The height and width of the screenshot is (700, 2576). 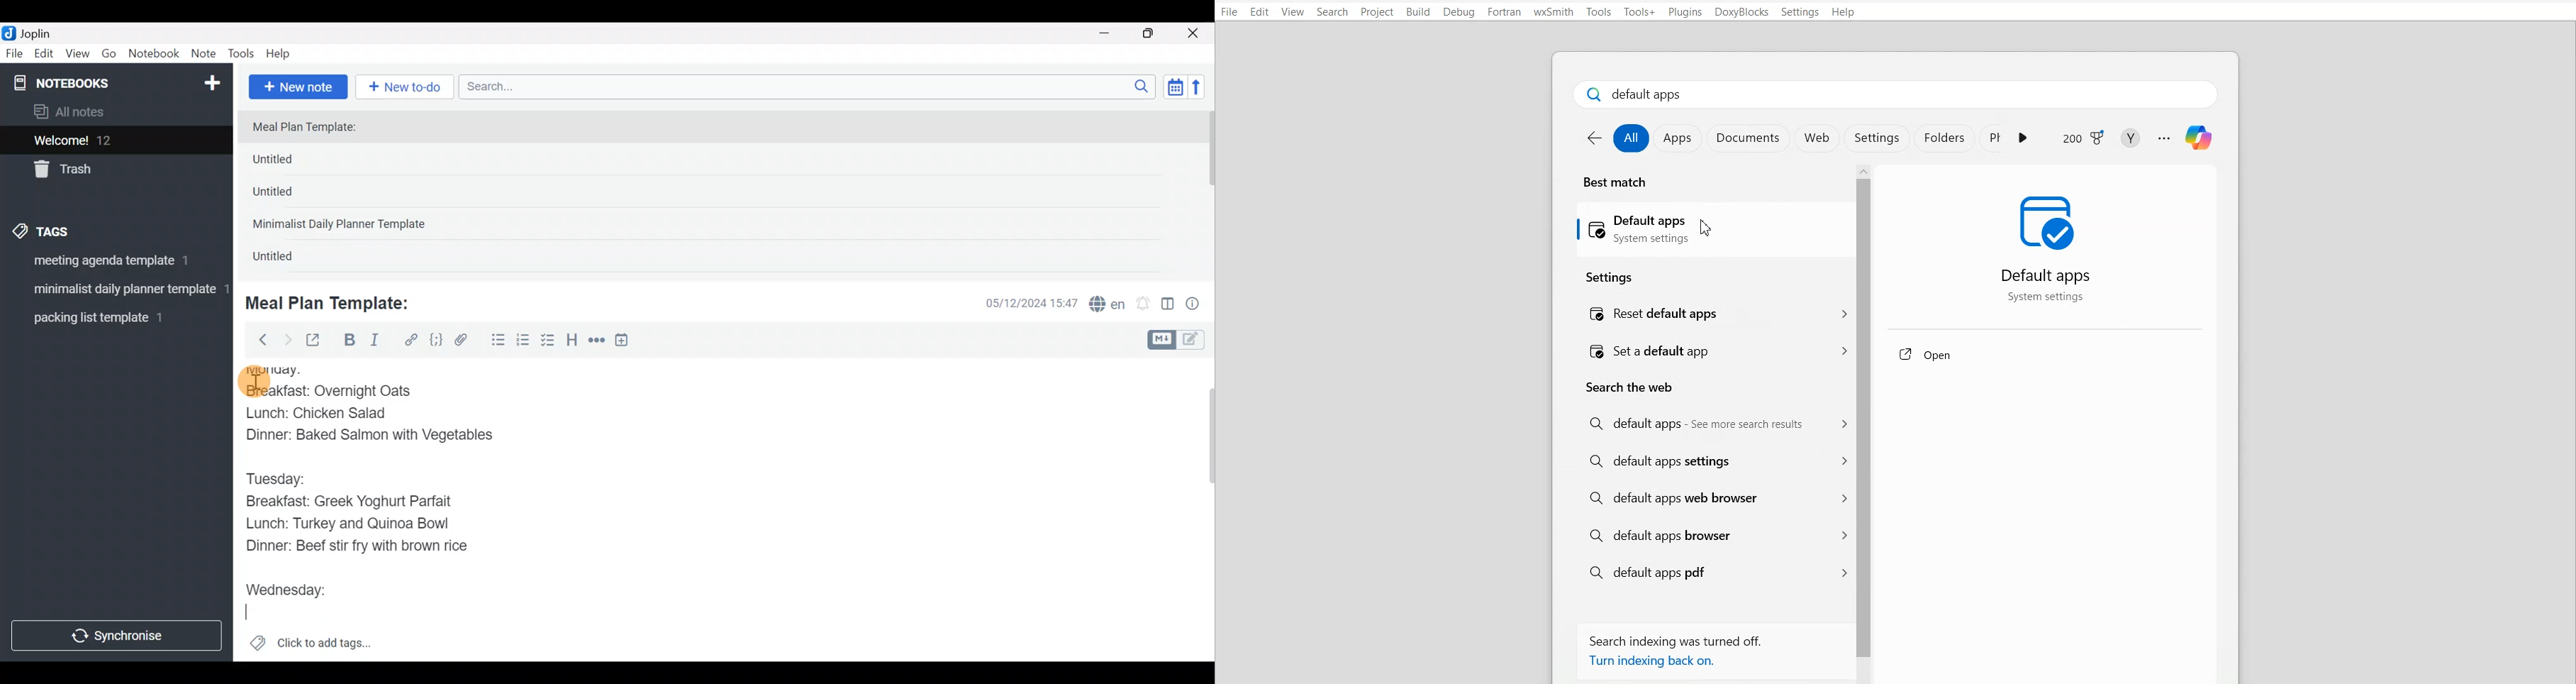 What do you see at coordinates (1618, 182) in the screenshot?
I see `Title` at bounding box center [1618, 182].